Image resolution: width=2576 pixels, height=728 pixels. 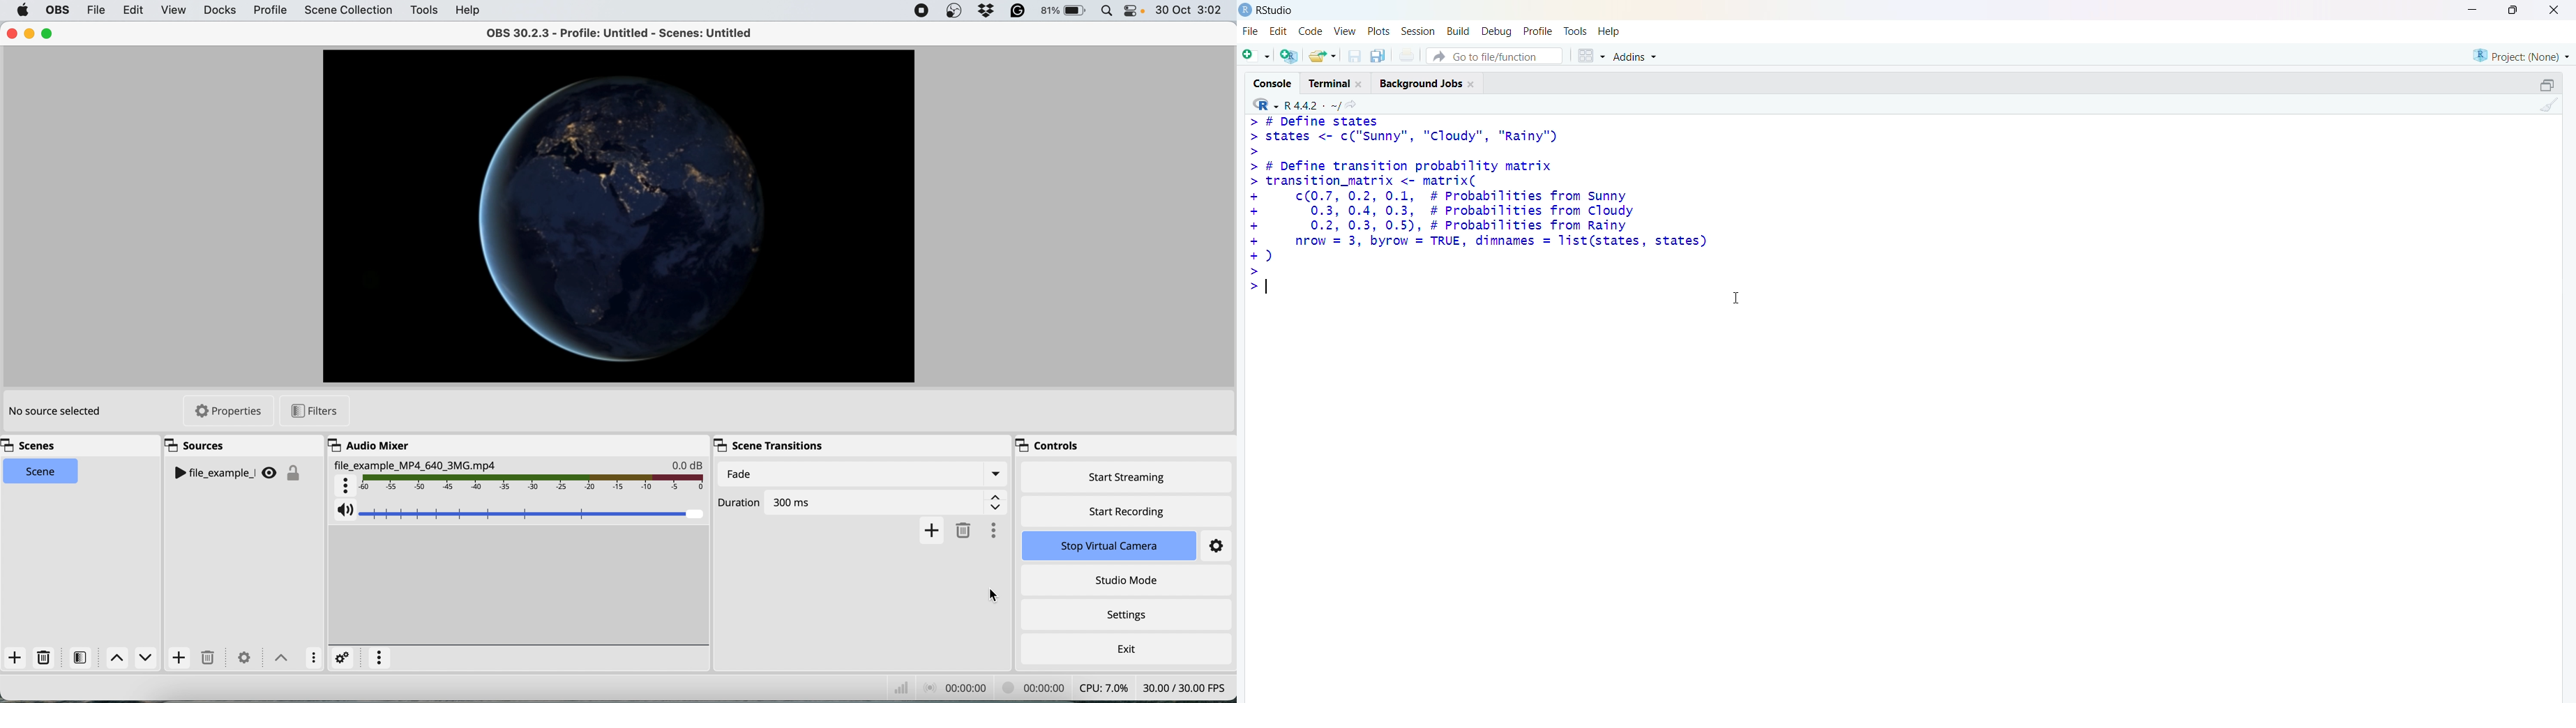 What do you see at coordinates (1249, 31) in the screenshot?
I see `file` at bounding box center [1249, 31].